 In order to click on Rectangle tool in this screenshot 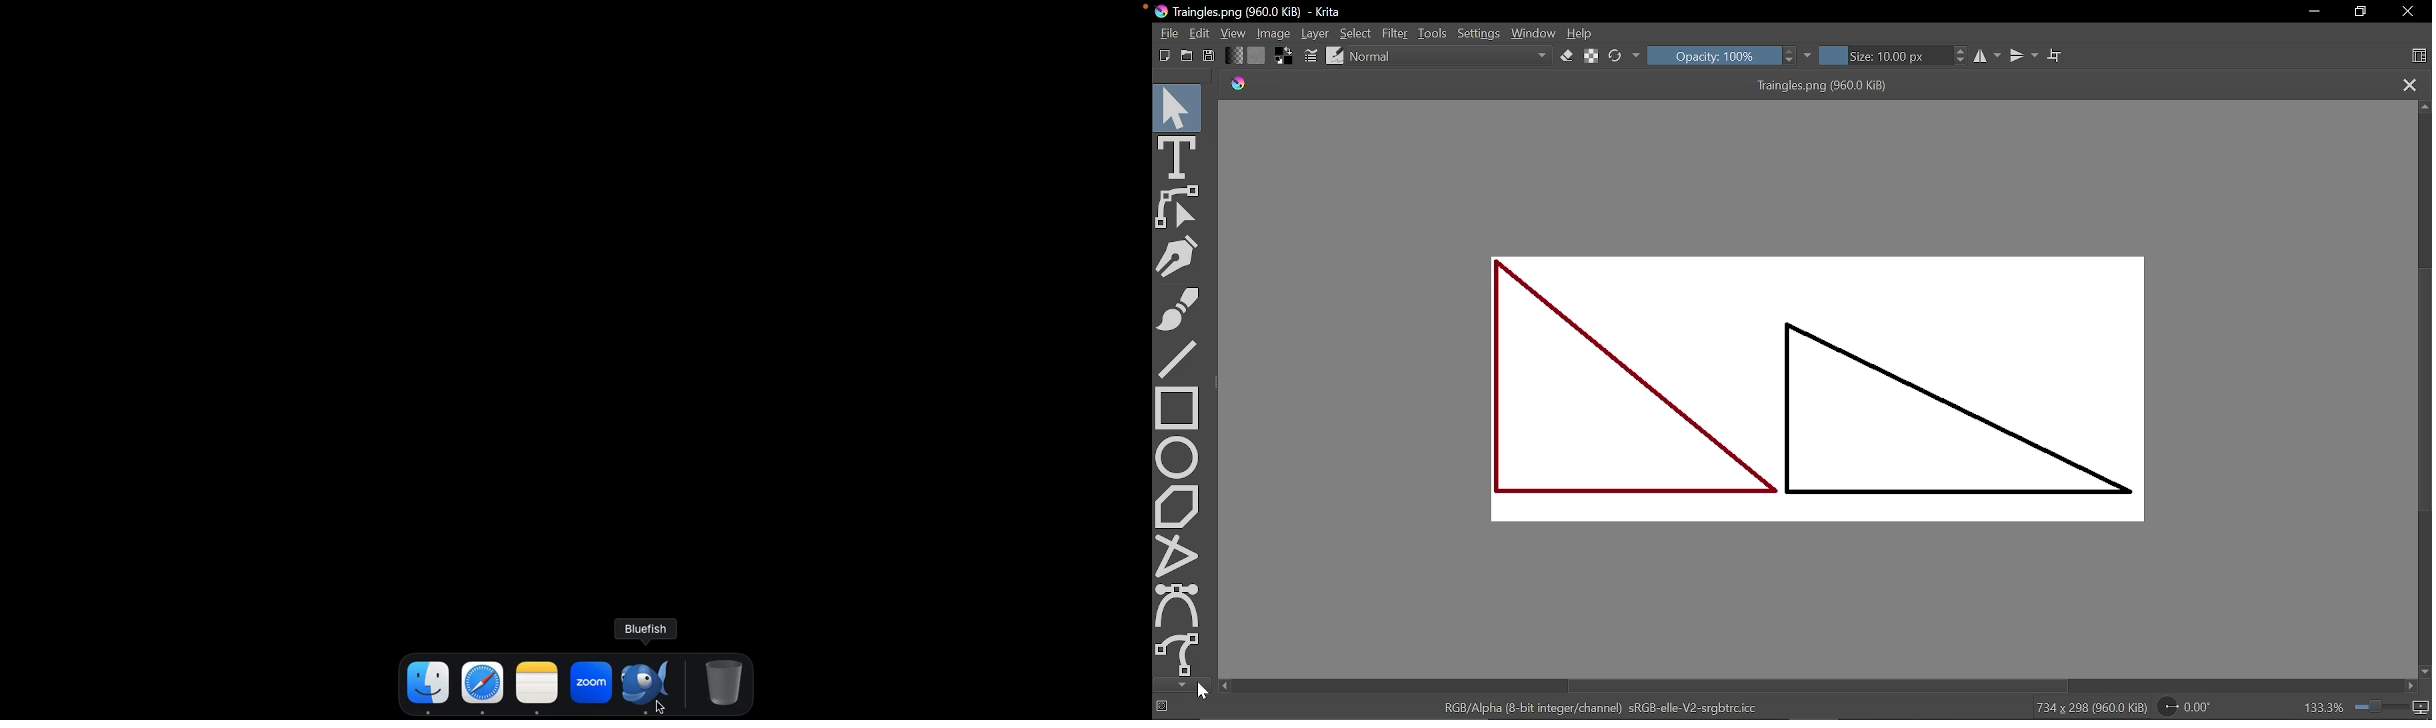, I will do `click(1178, 409)`.